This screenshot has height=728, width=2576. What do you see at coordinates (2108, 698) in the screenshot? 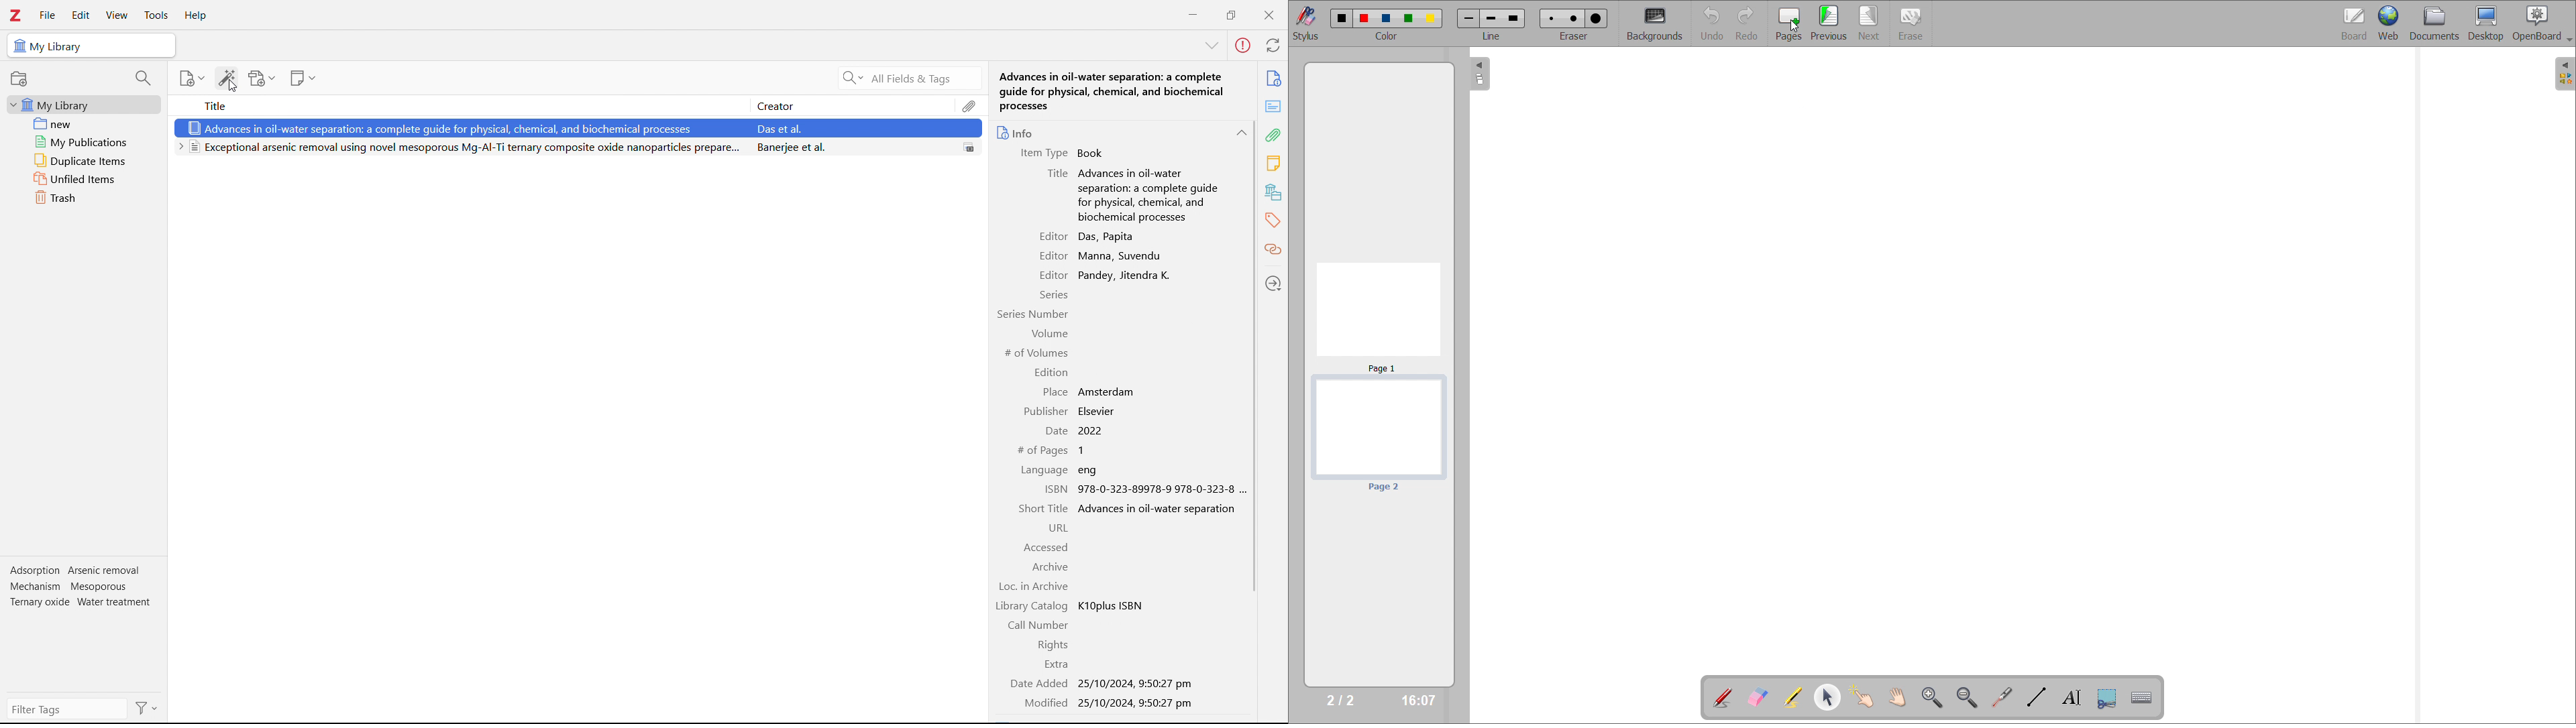
I see `capture part of the screen` at bounding box center [2108, 698].